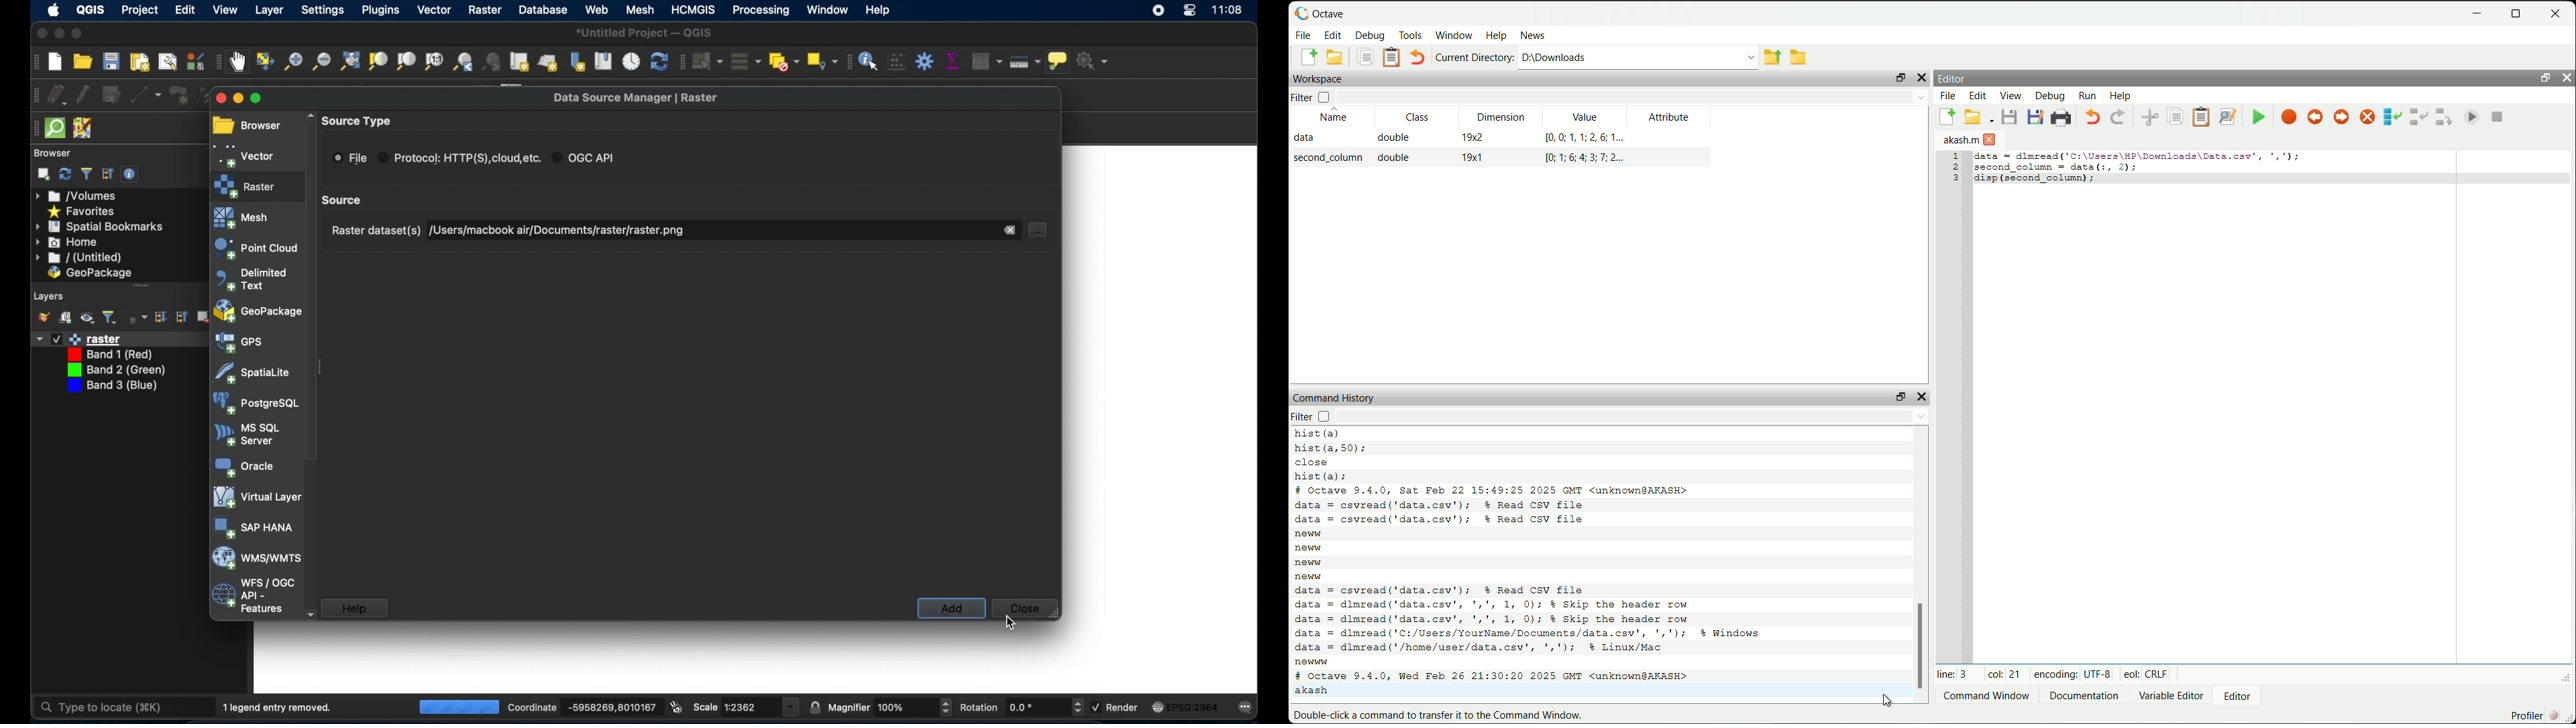 Image resolution: width=2576 pixels, height=728 pixels. Describe the element at coordinates (219, 62) in the screenshot. I see `map navigation toolbar` at that location.